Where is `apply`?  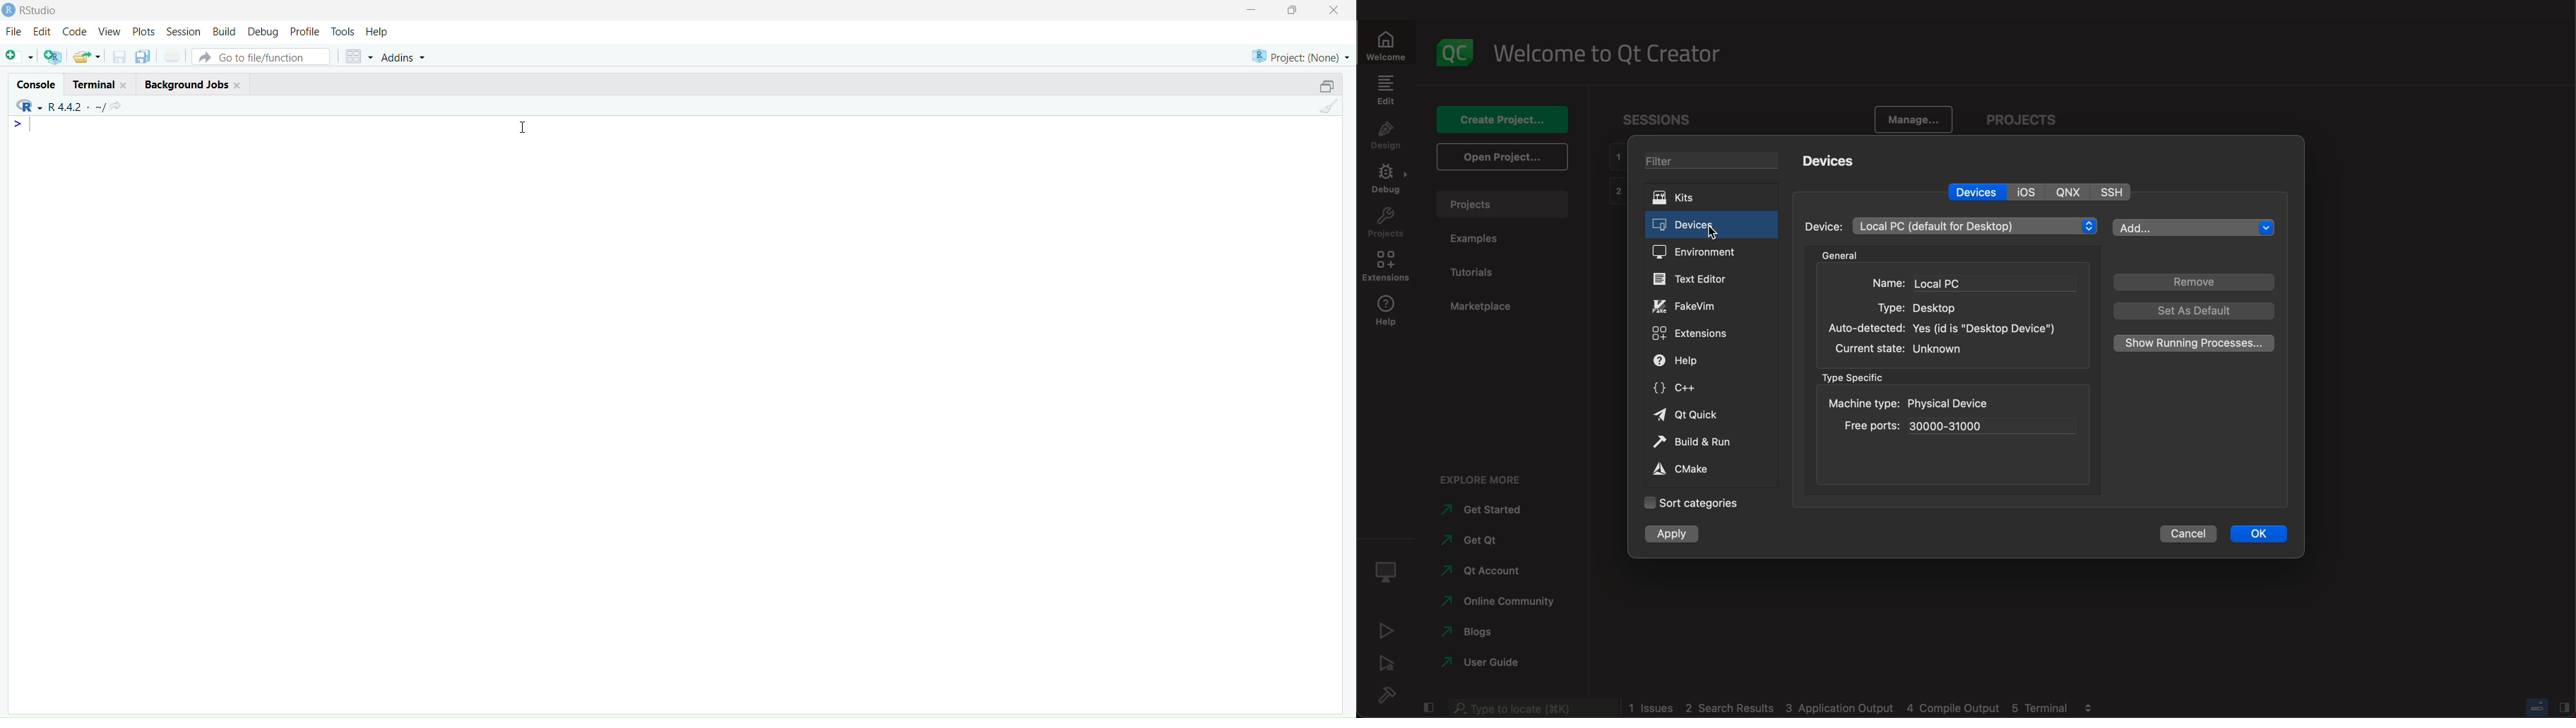 apply is located at coordinates (1676, 537).